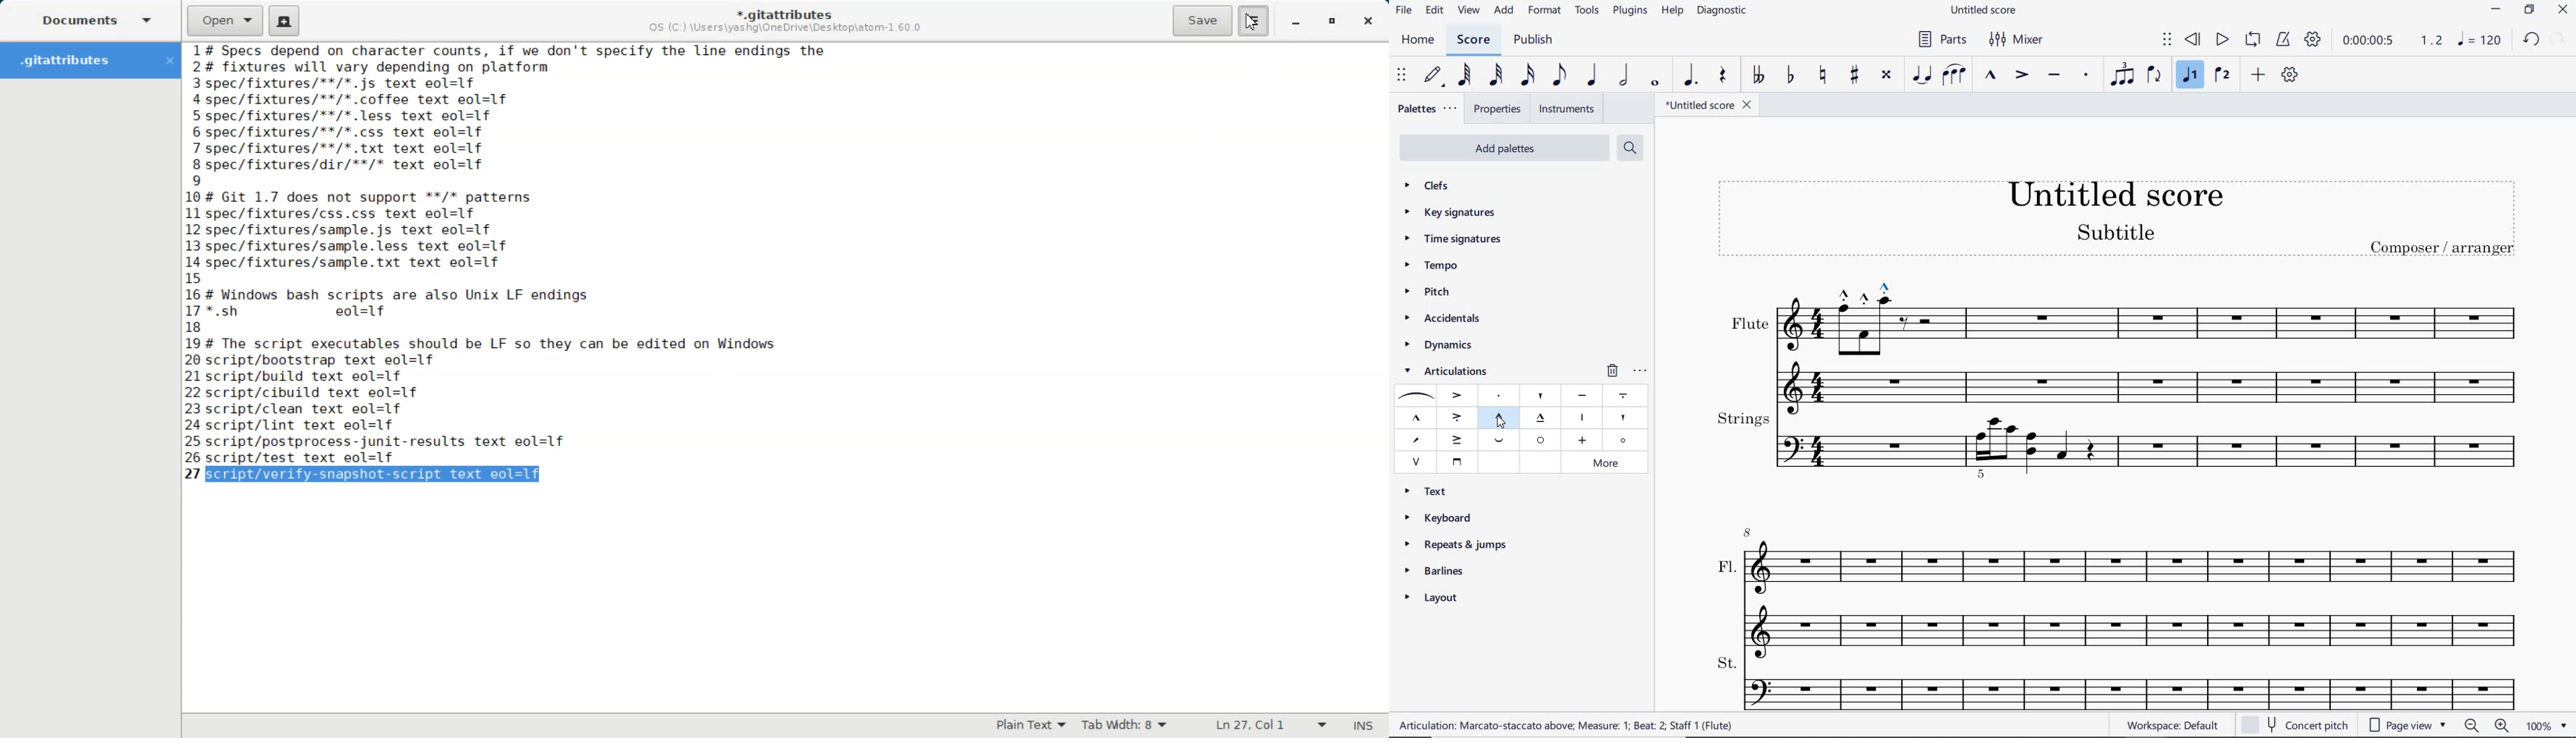 Image resolution: width=2576 pixels, height=756 pixels. Describe the element at coordinates (2496, 9) in the screenshot. I see `minimize` at that location.